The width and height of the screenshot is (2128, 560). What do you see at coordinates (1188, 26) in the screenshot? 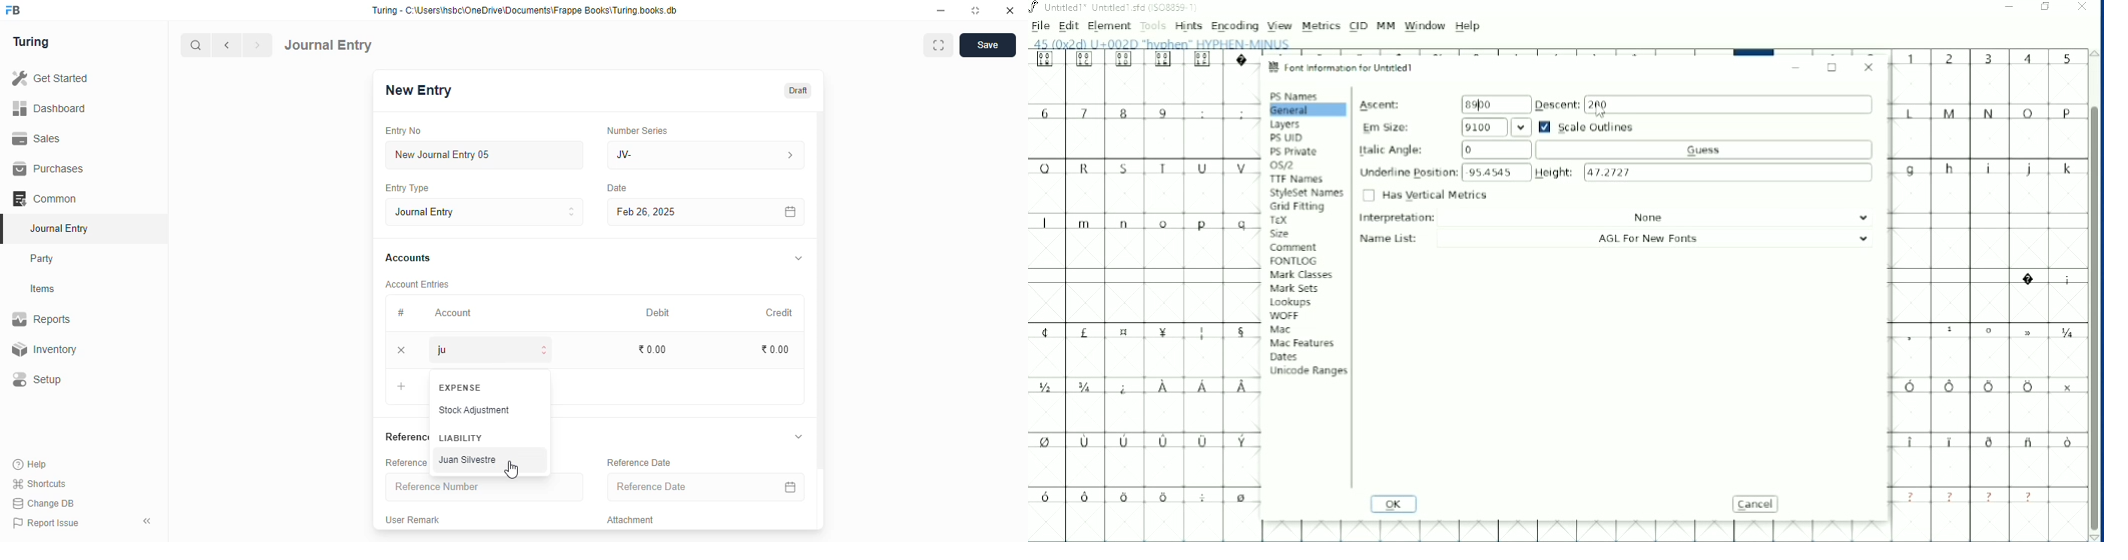
I see `Hints` at bounding box center [1188, 26].